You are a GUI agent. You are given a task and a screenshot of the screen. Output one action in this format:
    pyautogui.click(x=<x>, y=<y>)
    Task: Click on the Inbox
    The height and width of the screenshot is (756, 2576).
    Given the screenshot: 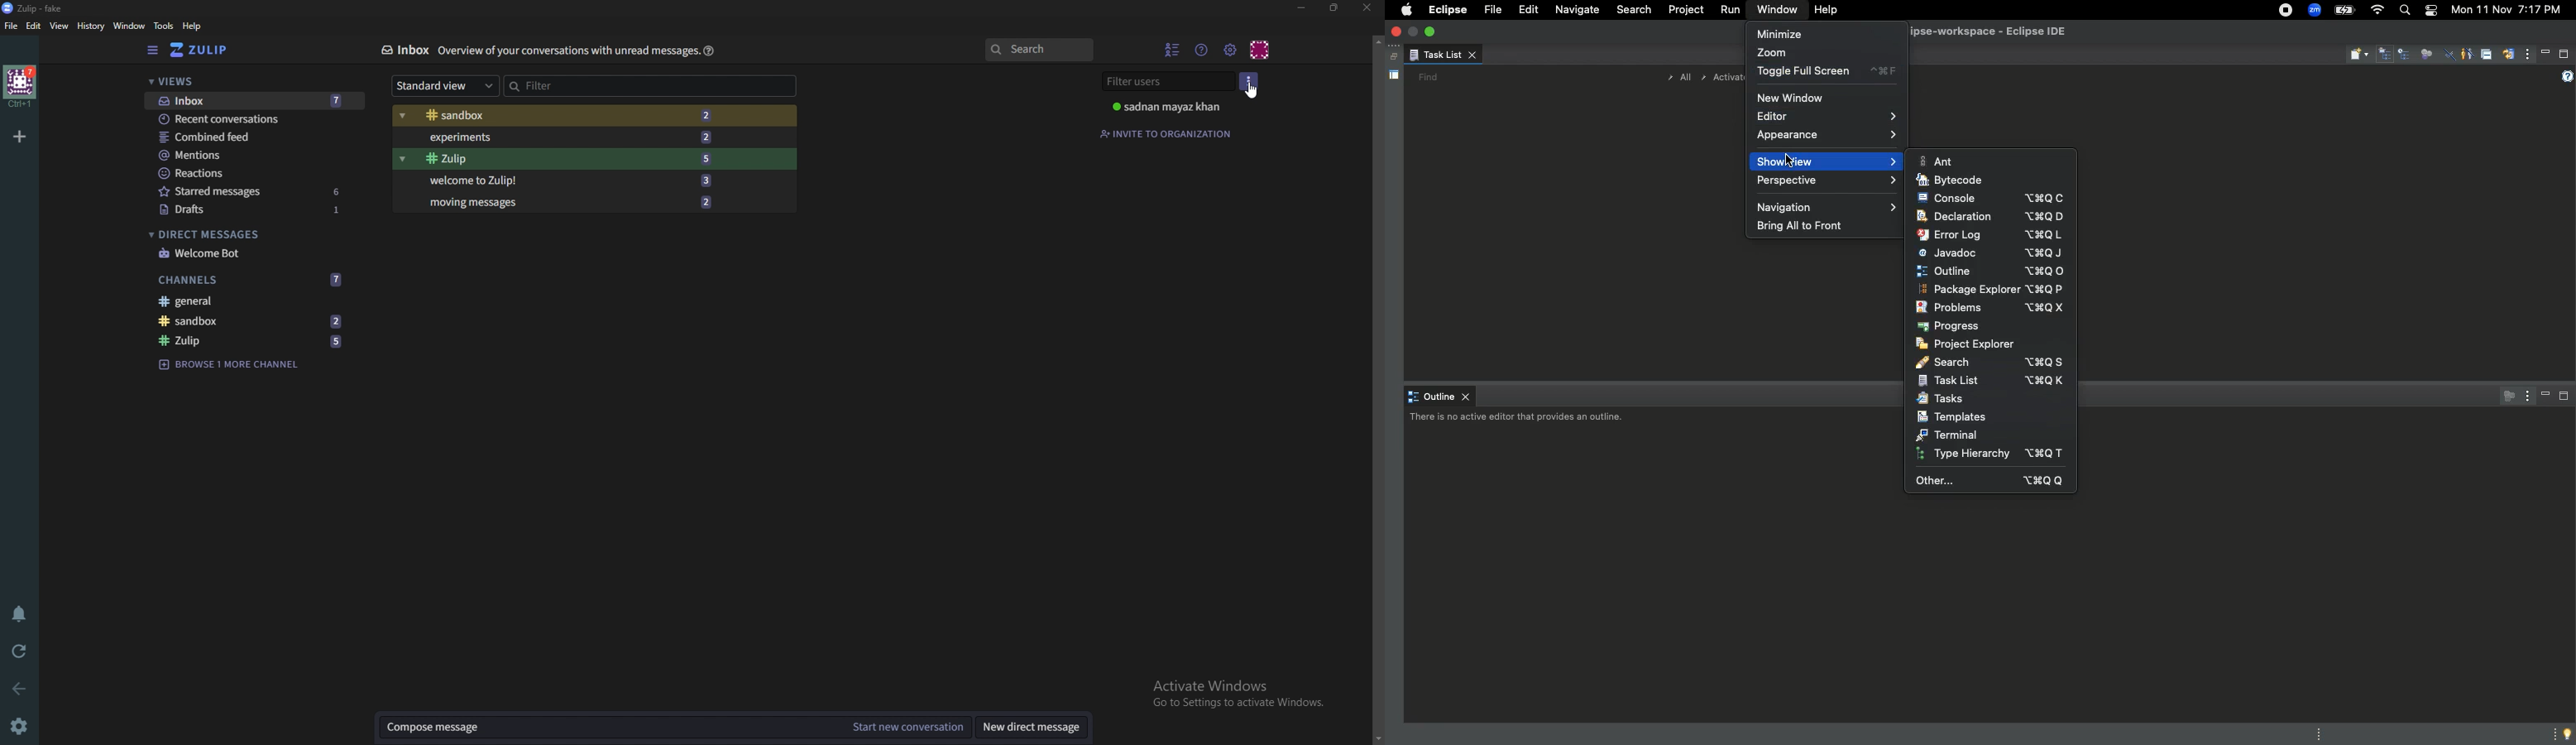 What is the action you would take?
    pyautogui.click(x=255, y=101)
    